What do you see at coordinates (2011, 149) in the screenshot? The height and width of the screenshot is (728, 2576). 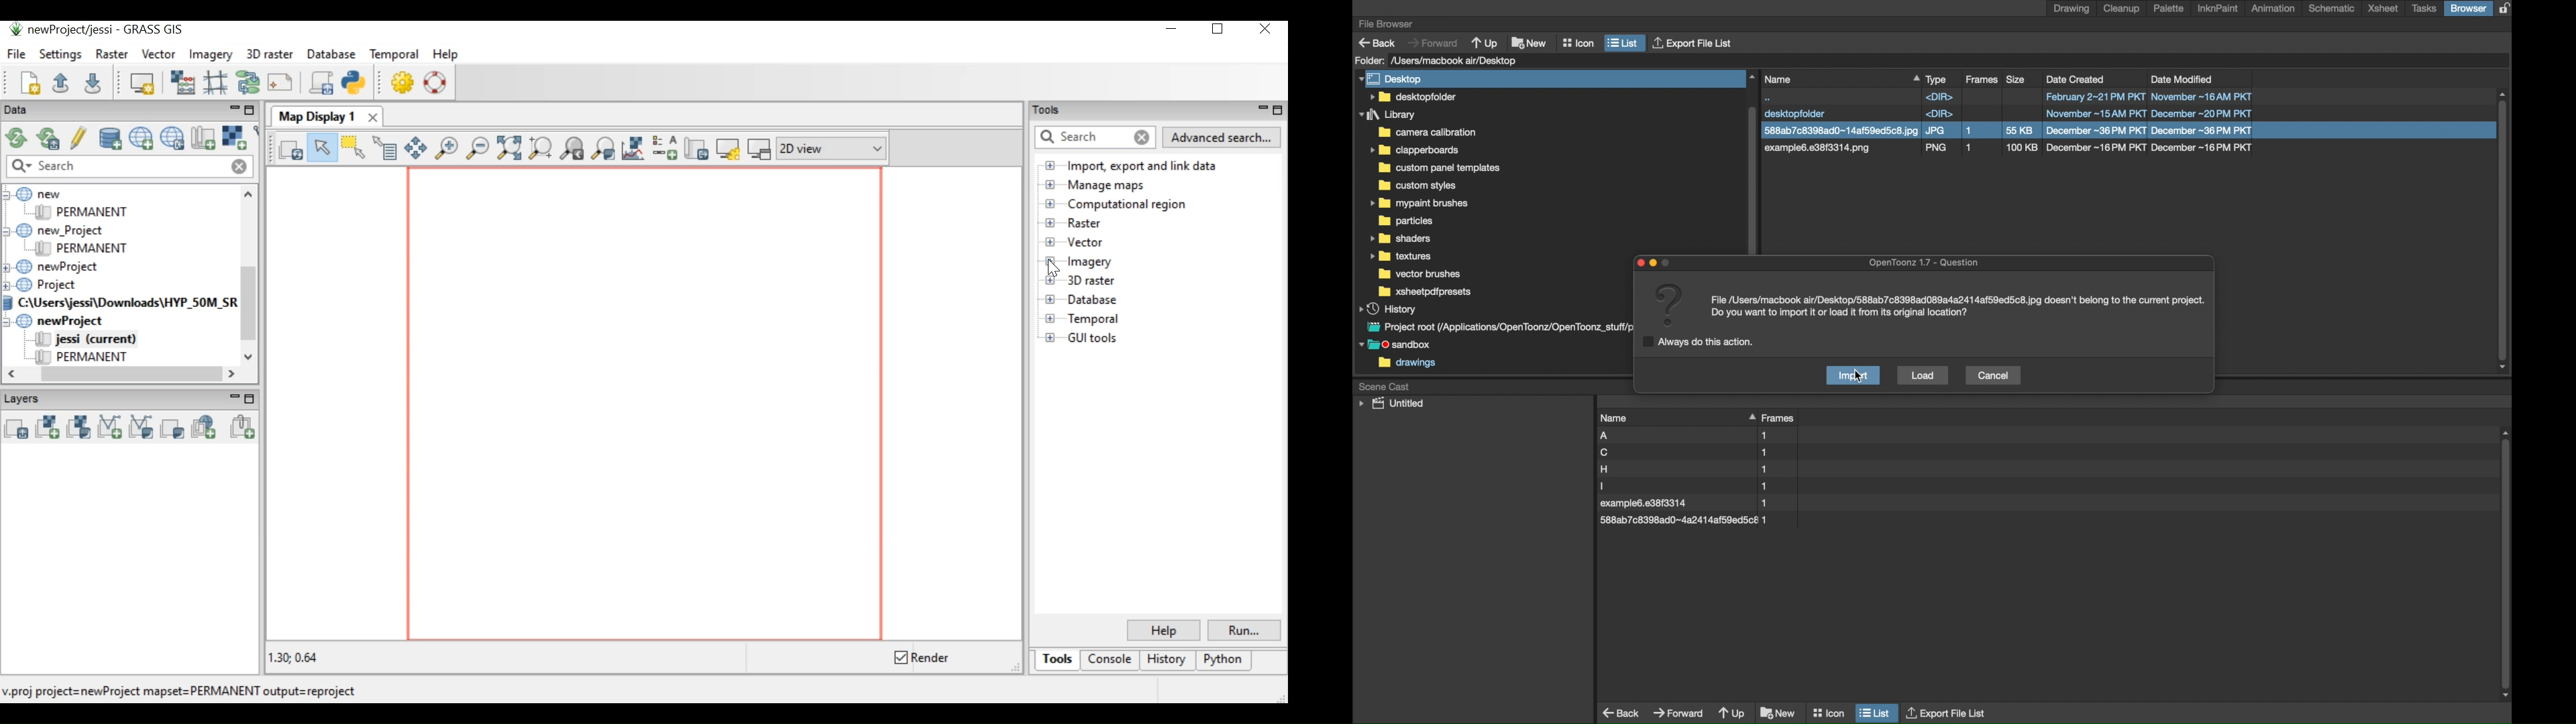 I see `file` at bounding box center [2011, 149].